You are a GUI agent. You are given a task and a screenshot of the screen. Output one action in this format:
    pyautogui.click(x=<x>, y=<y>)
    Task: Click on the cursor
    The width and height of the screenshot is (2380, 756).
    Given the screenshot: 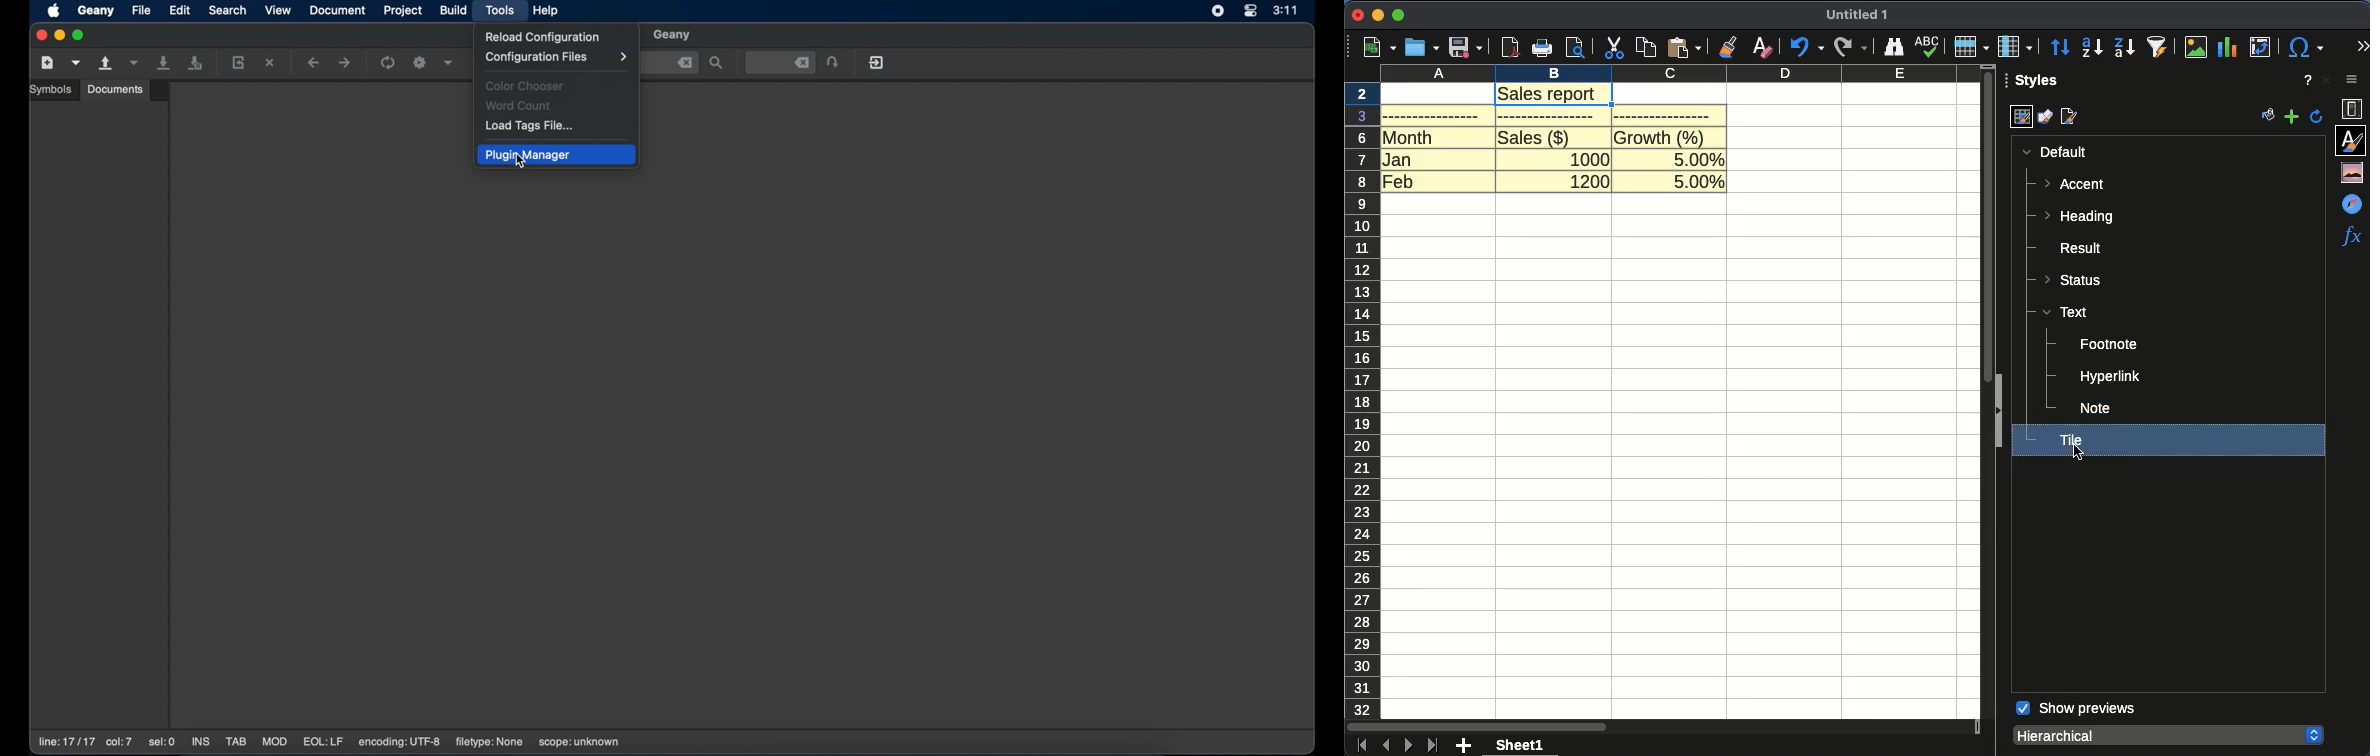 What is the action you would take?
    pyautogui.click(x=2082, y=455)
    